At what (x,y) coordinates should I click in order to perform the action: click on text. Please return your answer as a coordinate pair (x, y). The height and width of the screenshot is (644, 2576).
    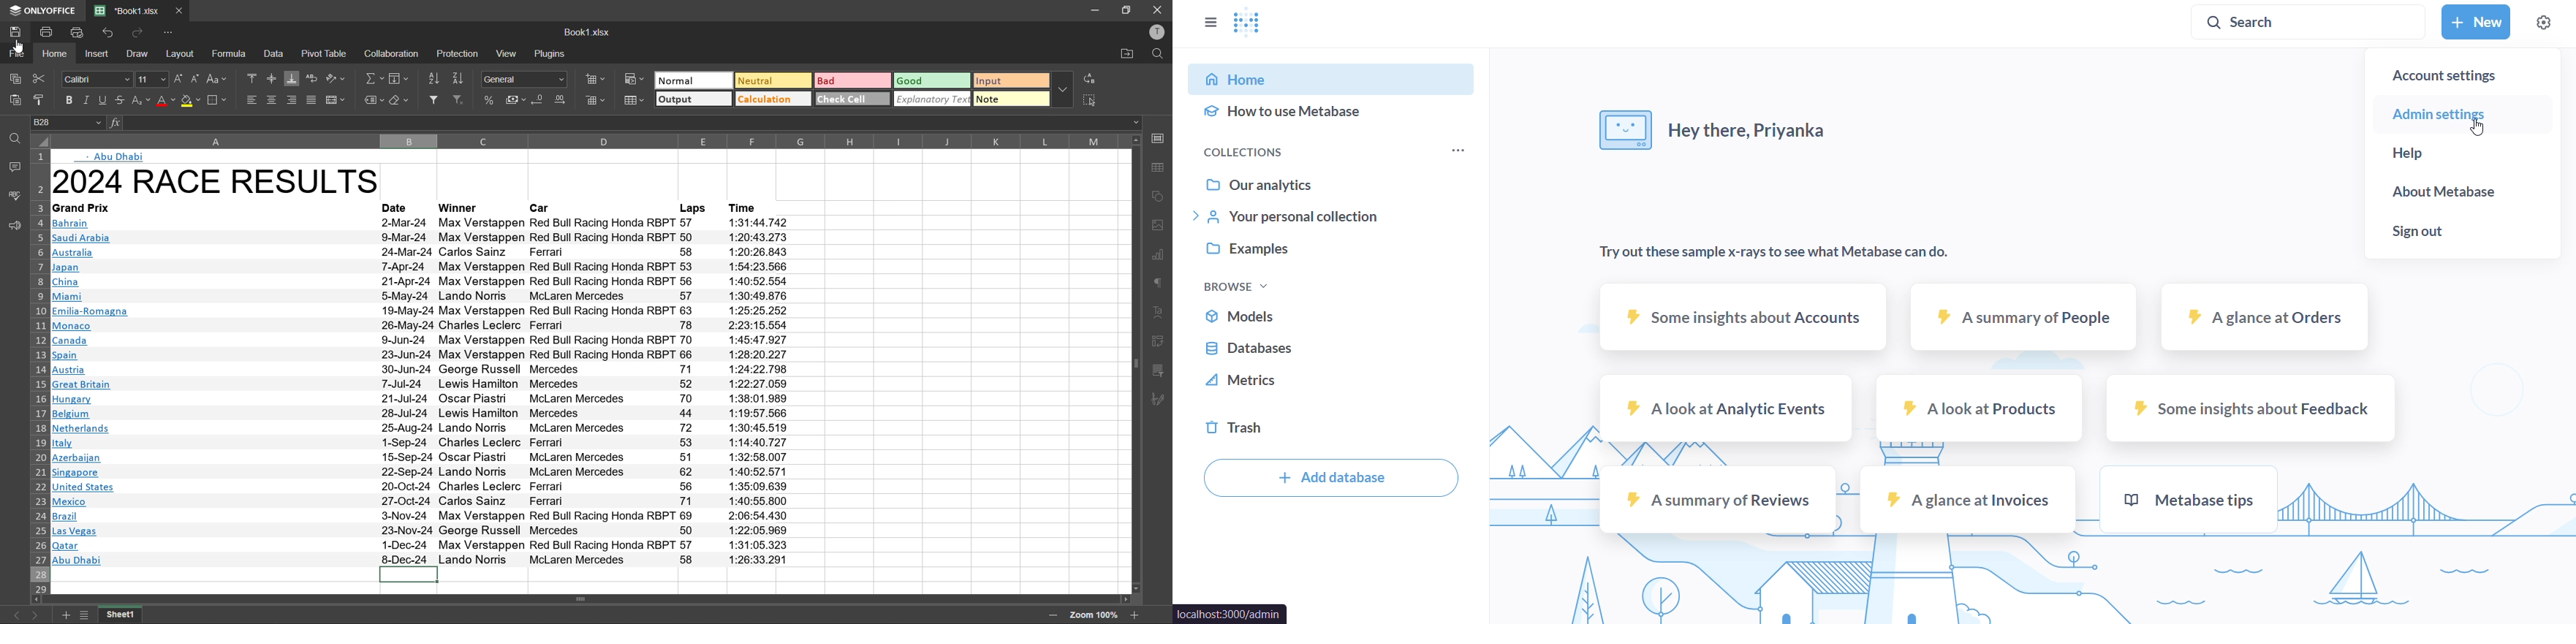
    Looking at the image, I should click on (1159, 310).